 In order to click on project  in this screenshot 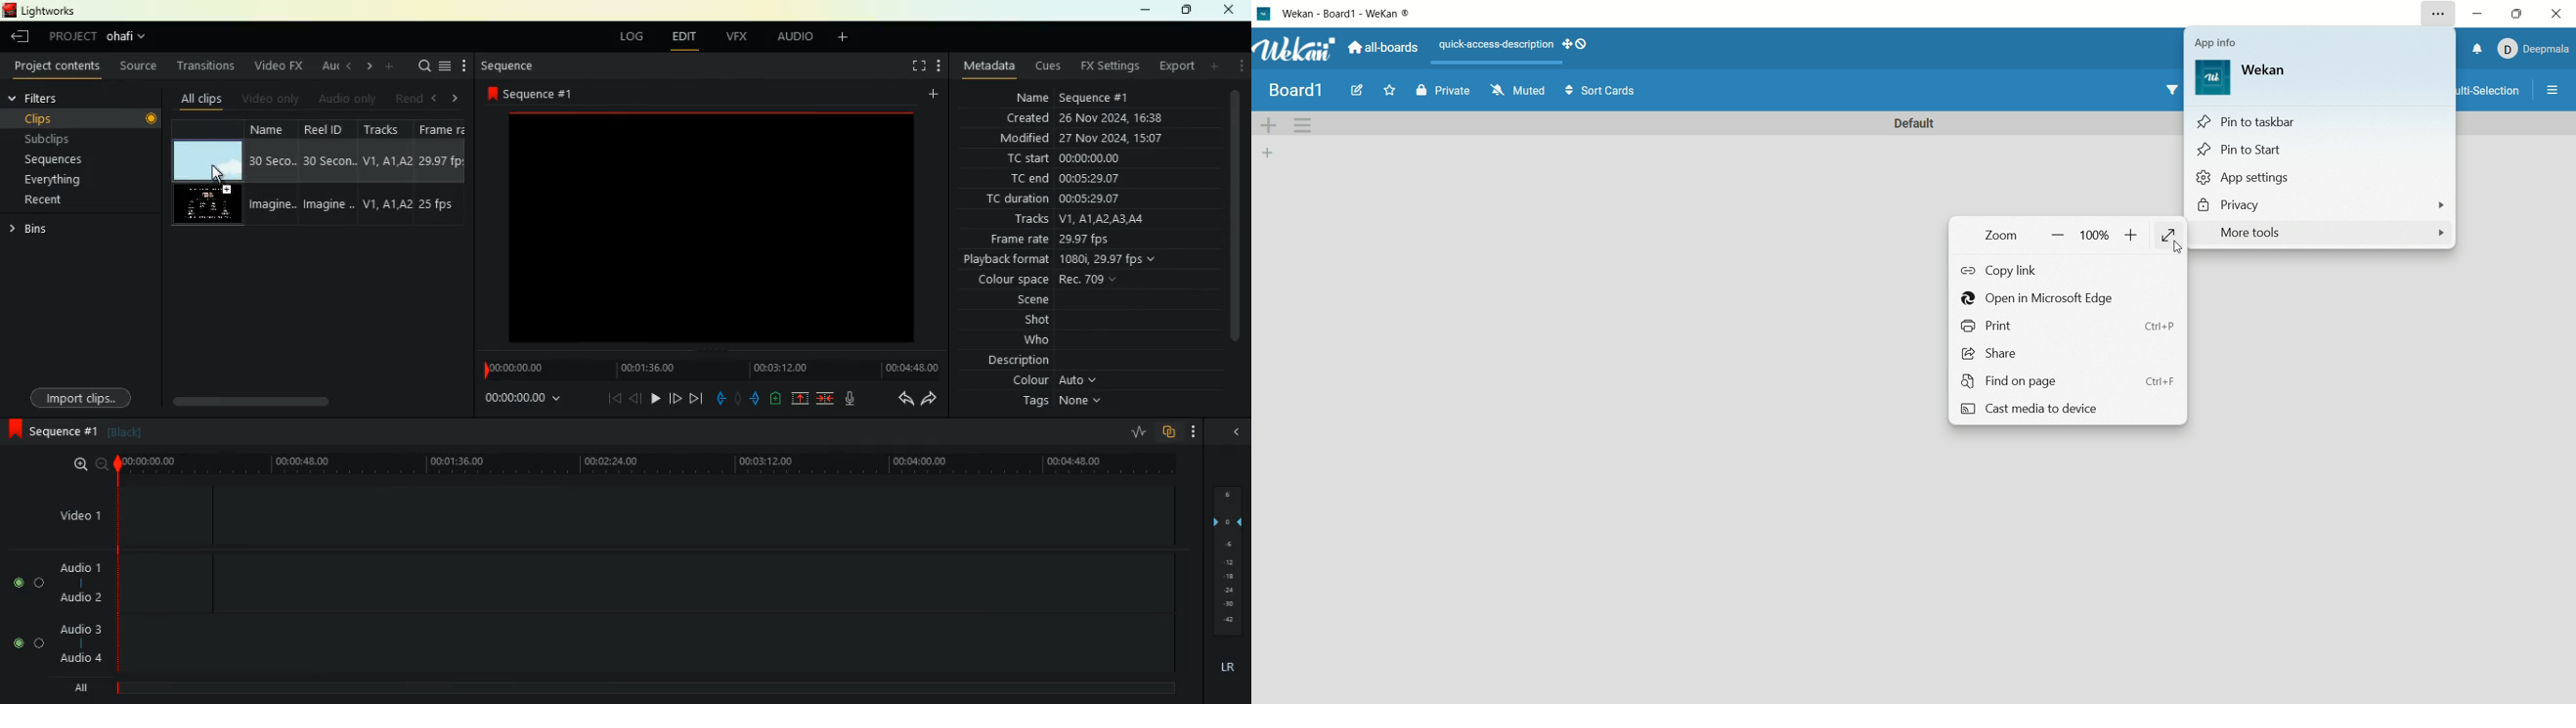, I will do `click(99, 38)`.